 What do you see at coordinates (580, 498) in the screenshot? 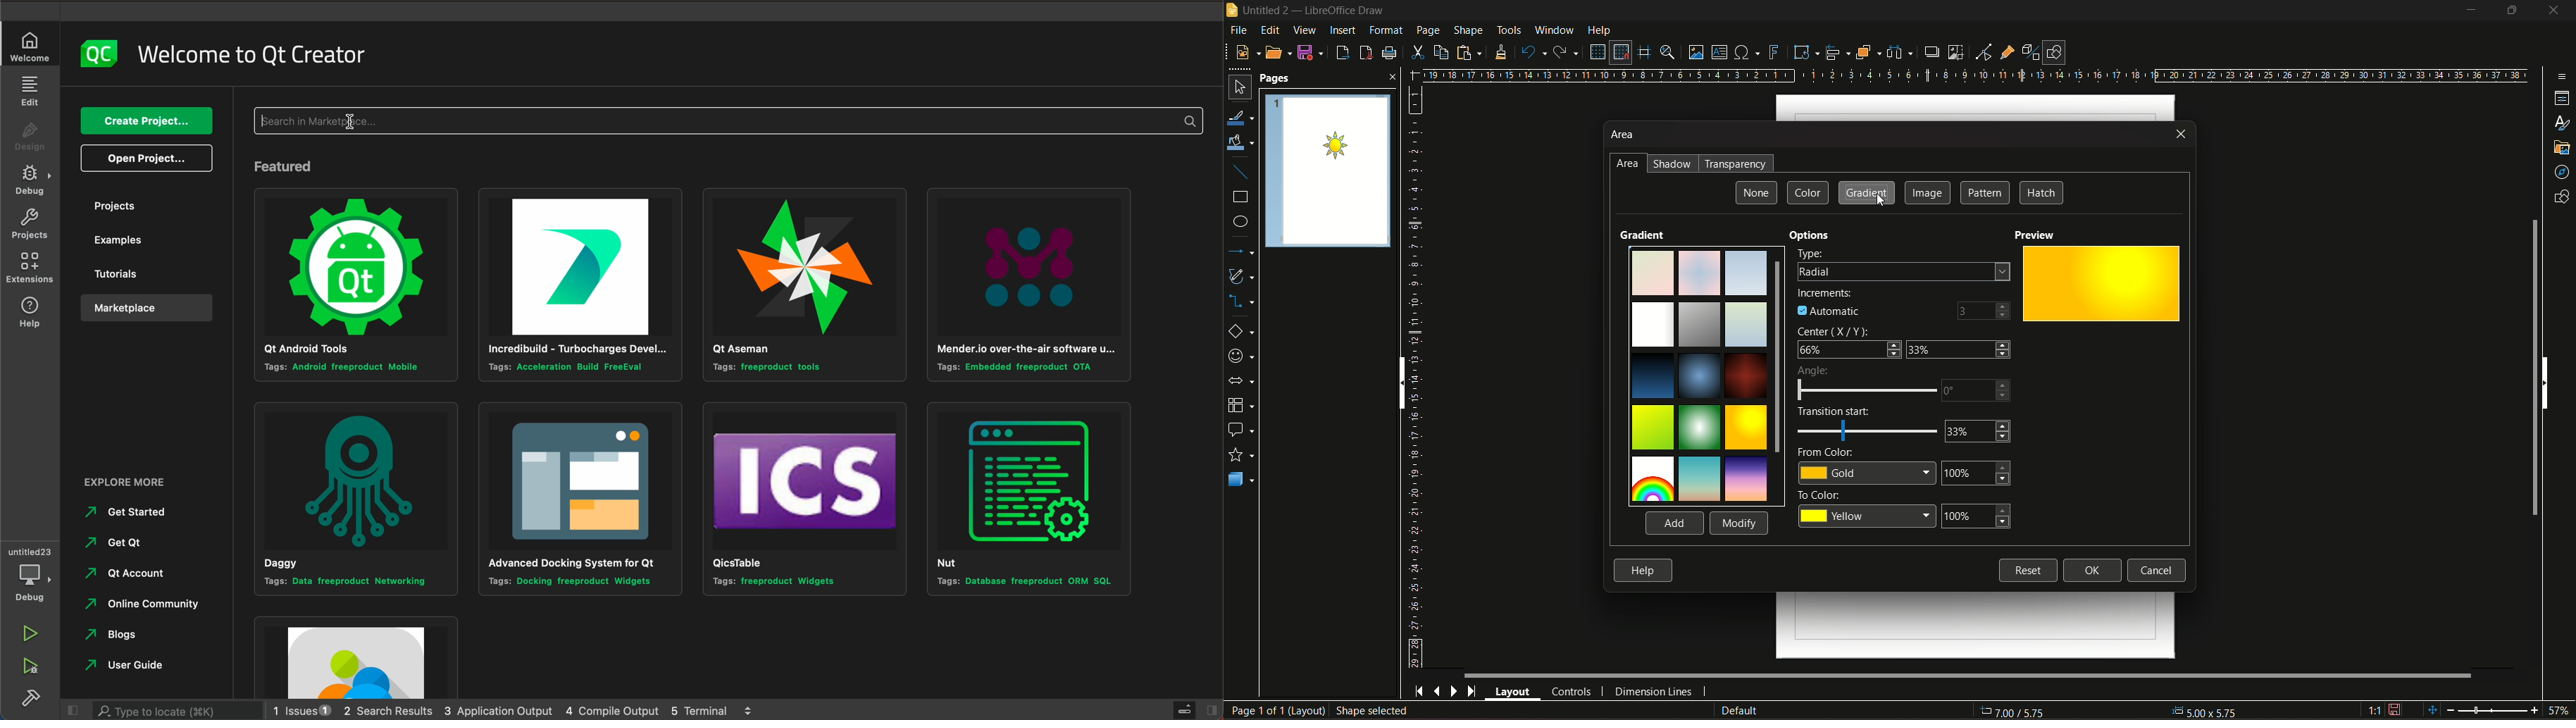
I see `` at bounding box center [580, 498].